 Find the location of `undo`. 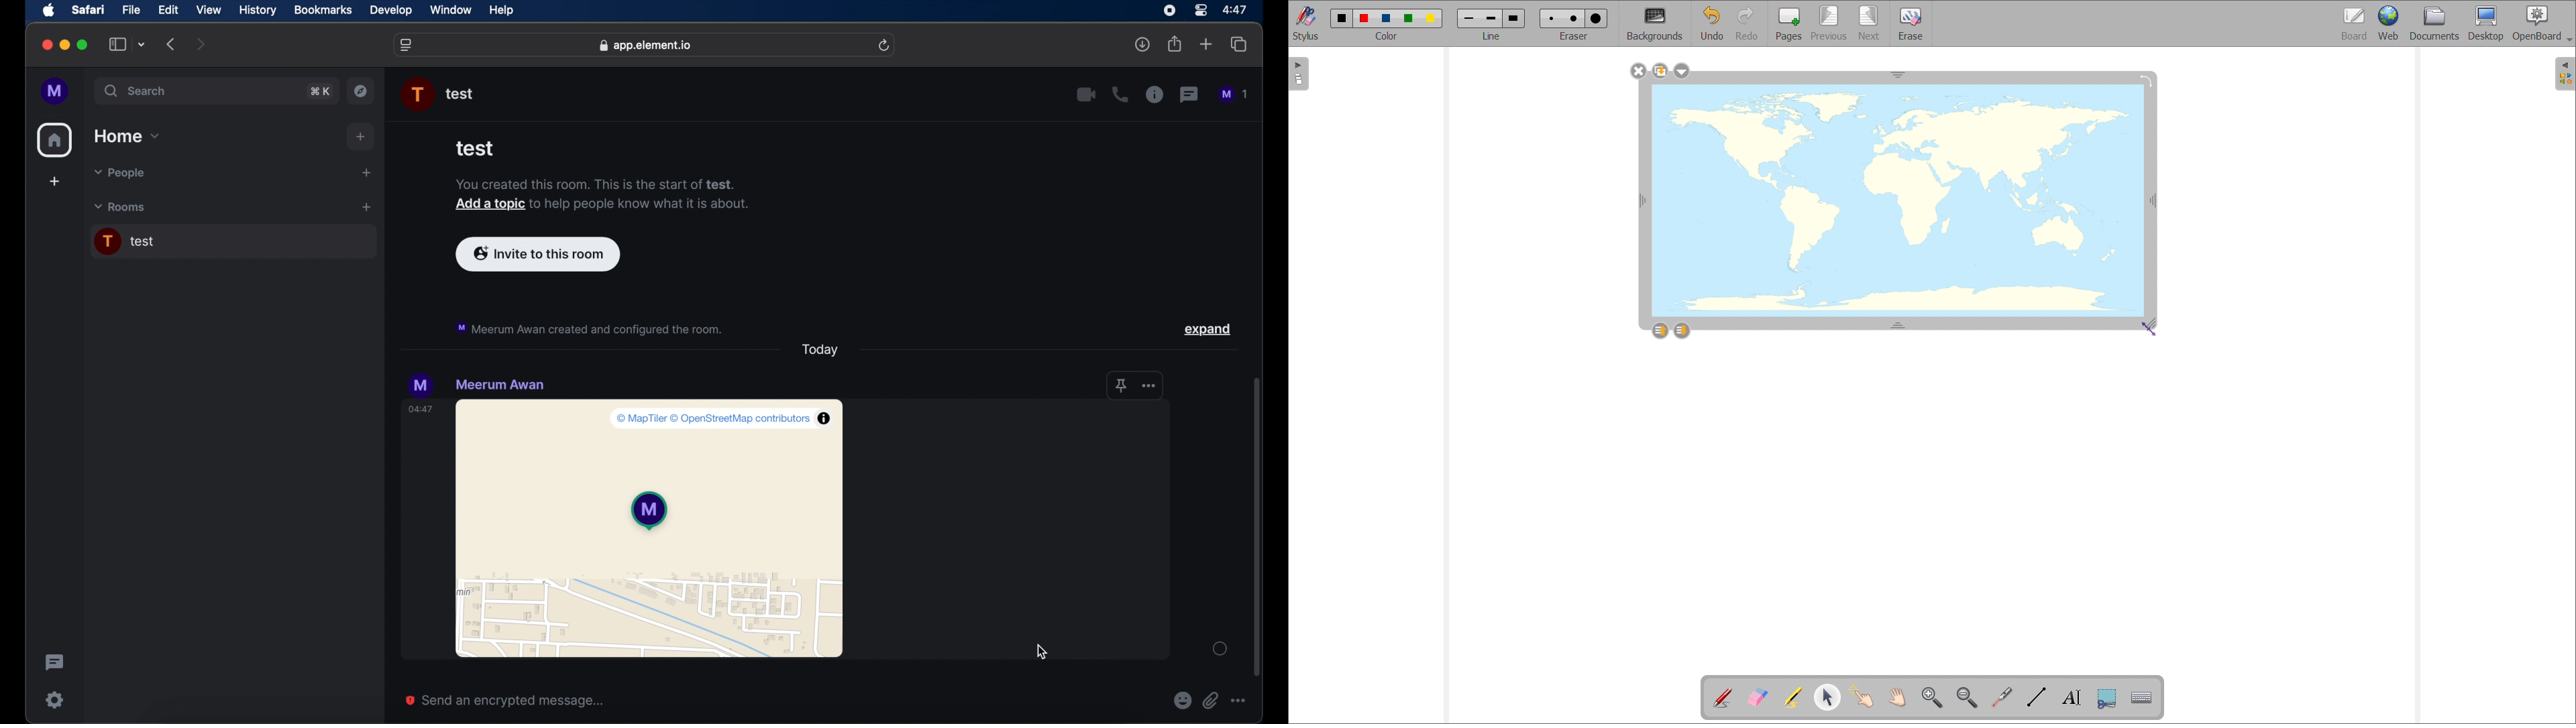

undo is located at coordinates (1711, 23).